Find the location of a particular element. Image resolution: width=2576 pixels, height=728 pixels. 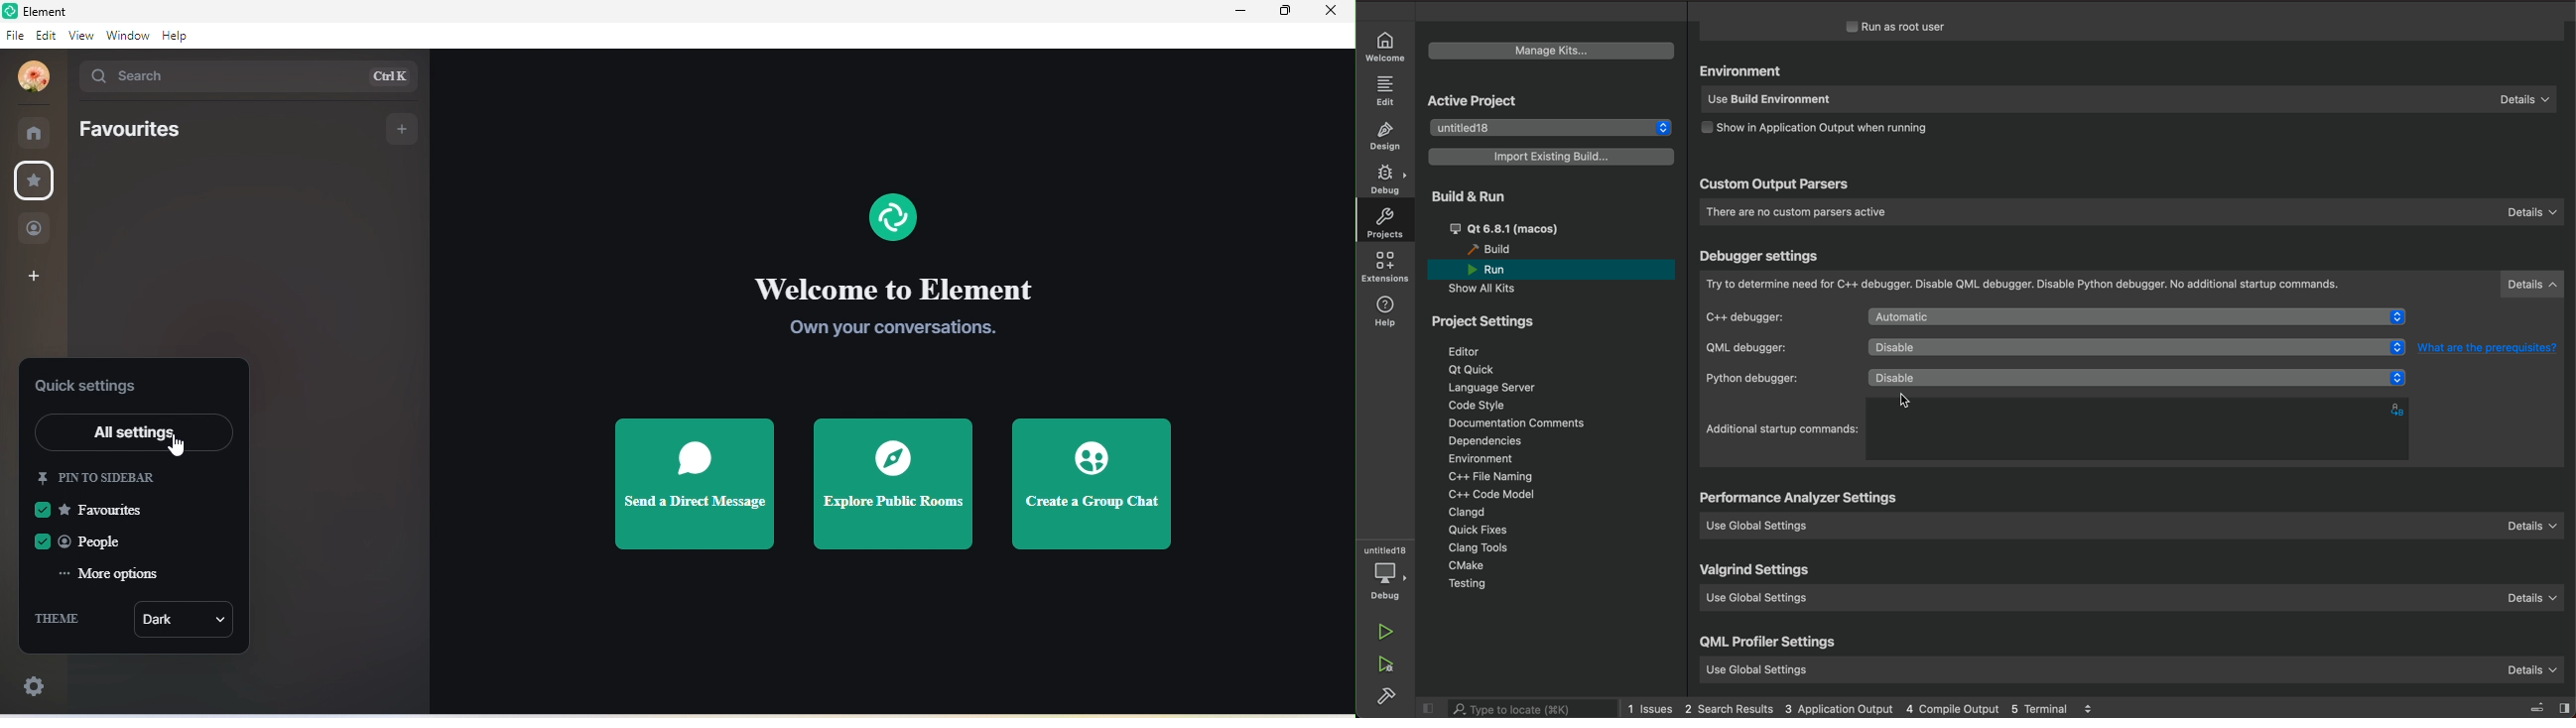

close slidebar is located at coordinates (2538, 706).